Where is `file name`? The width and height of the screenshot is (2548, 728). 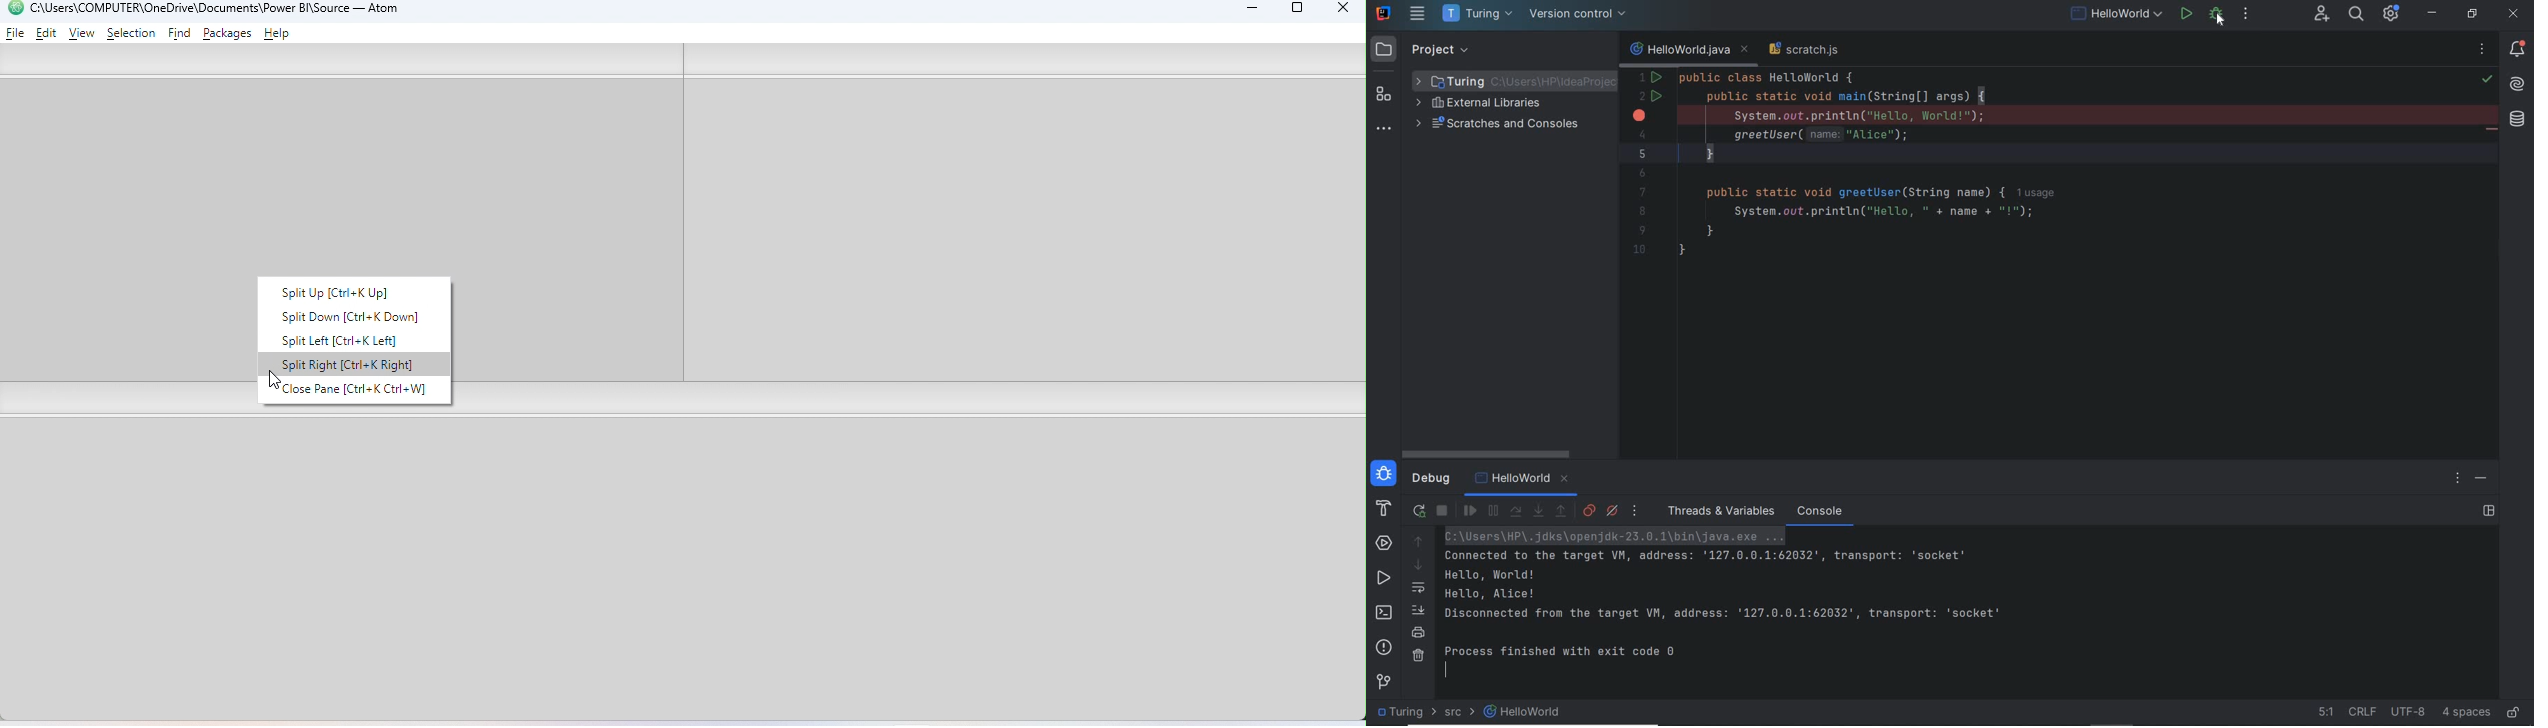 file name is located at coordinates (1524, 712).